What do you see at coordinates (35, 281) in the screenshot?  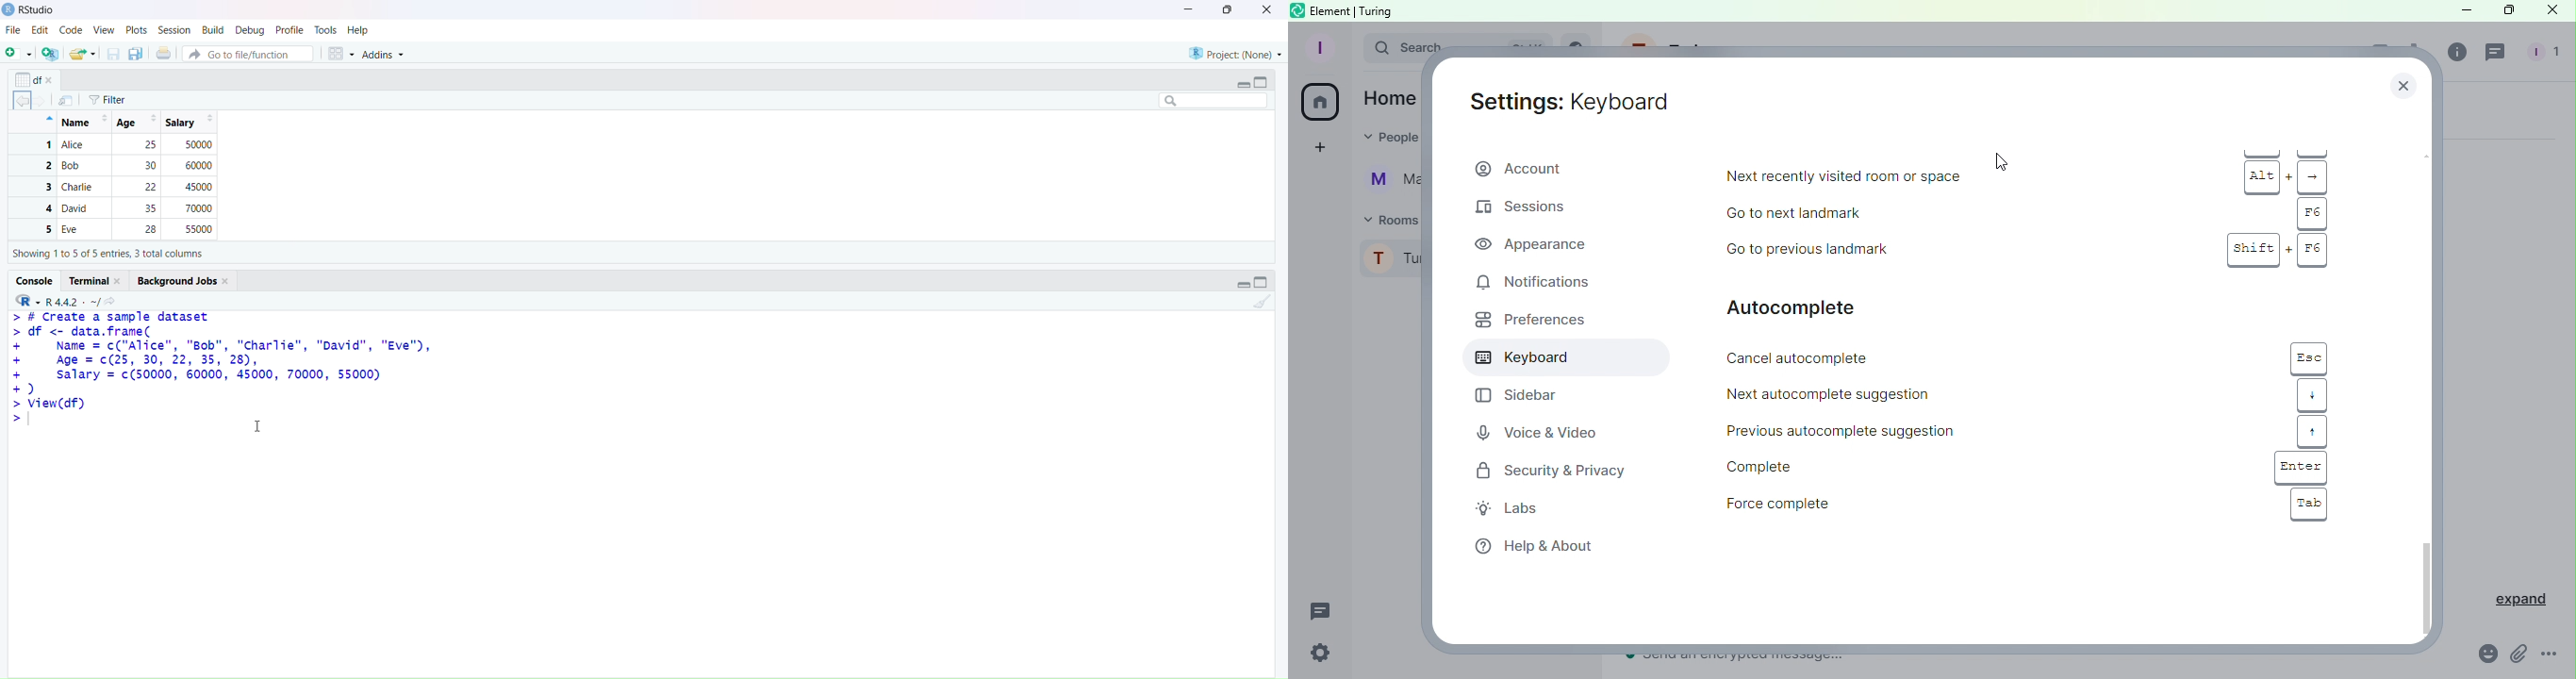 I see `console` at bounding box center [35, 281].